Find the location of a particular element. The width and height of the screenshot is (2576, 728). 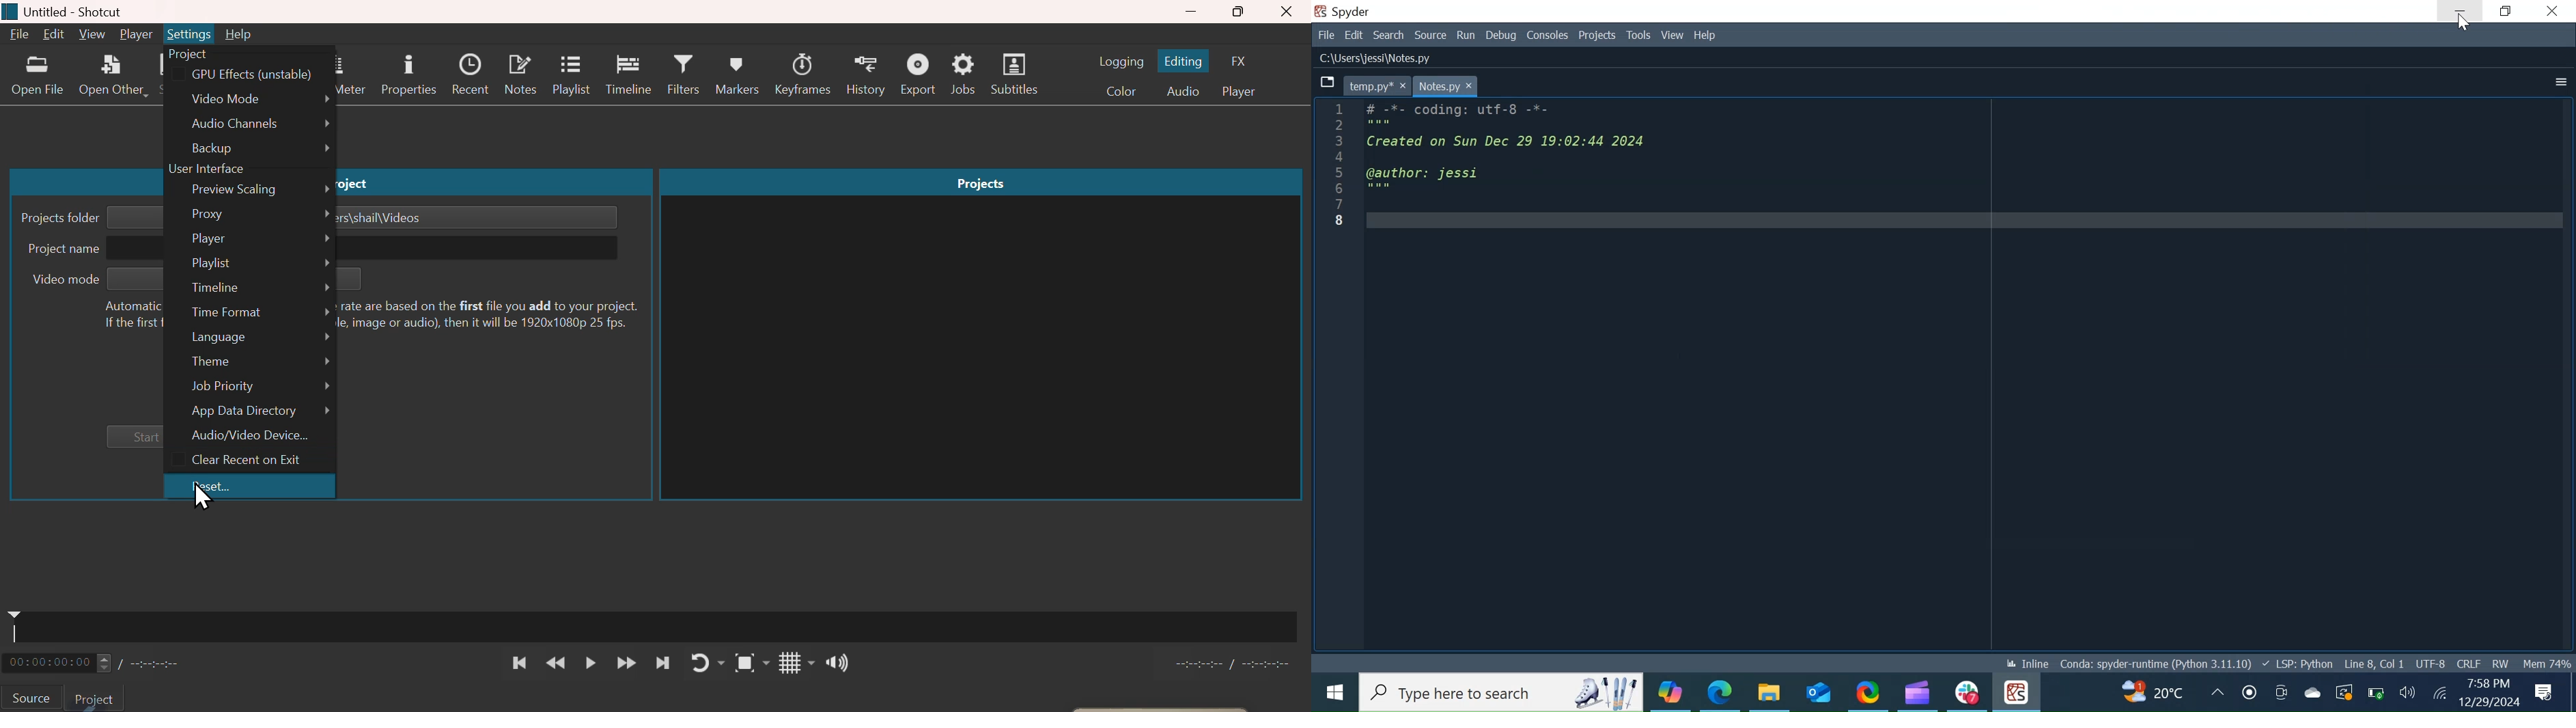

Search is located at coordinates (1388, 36).